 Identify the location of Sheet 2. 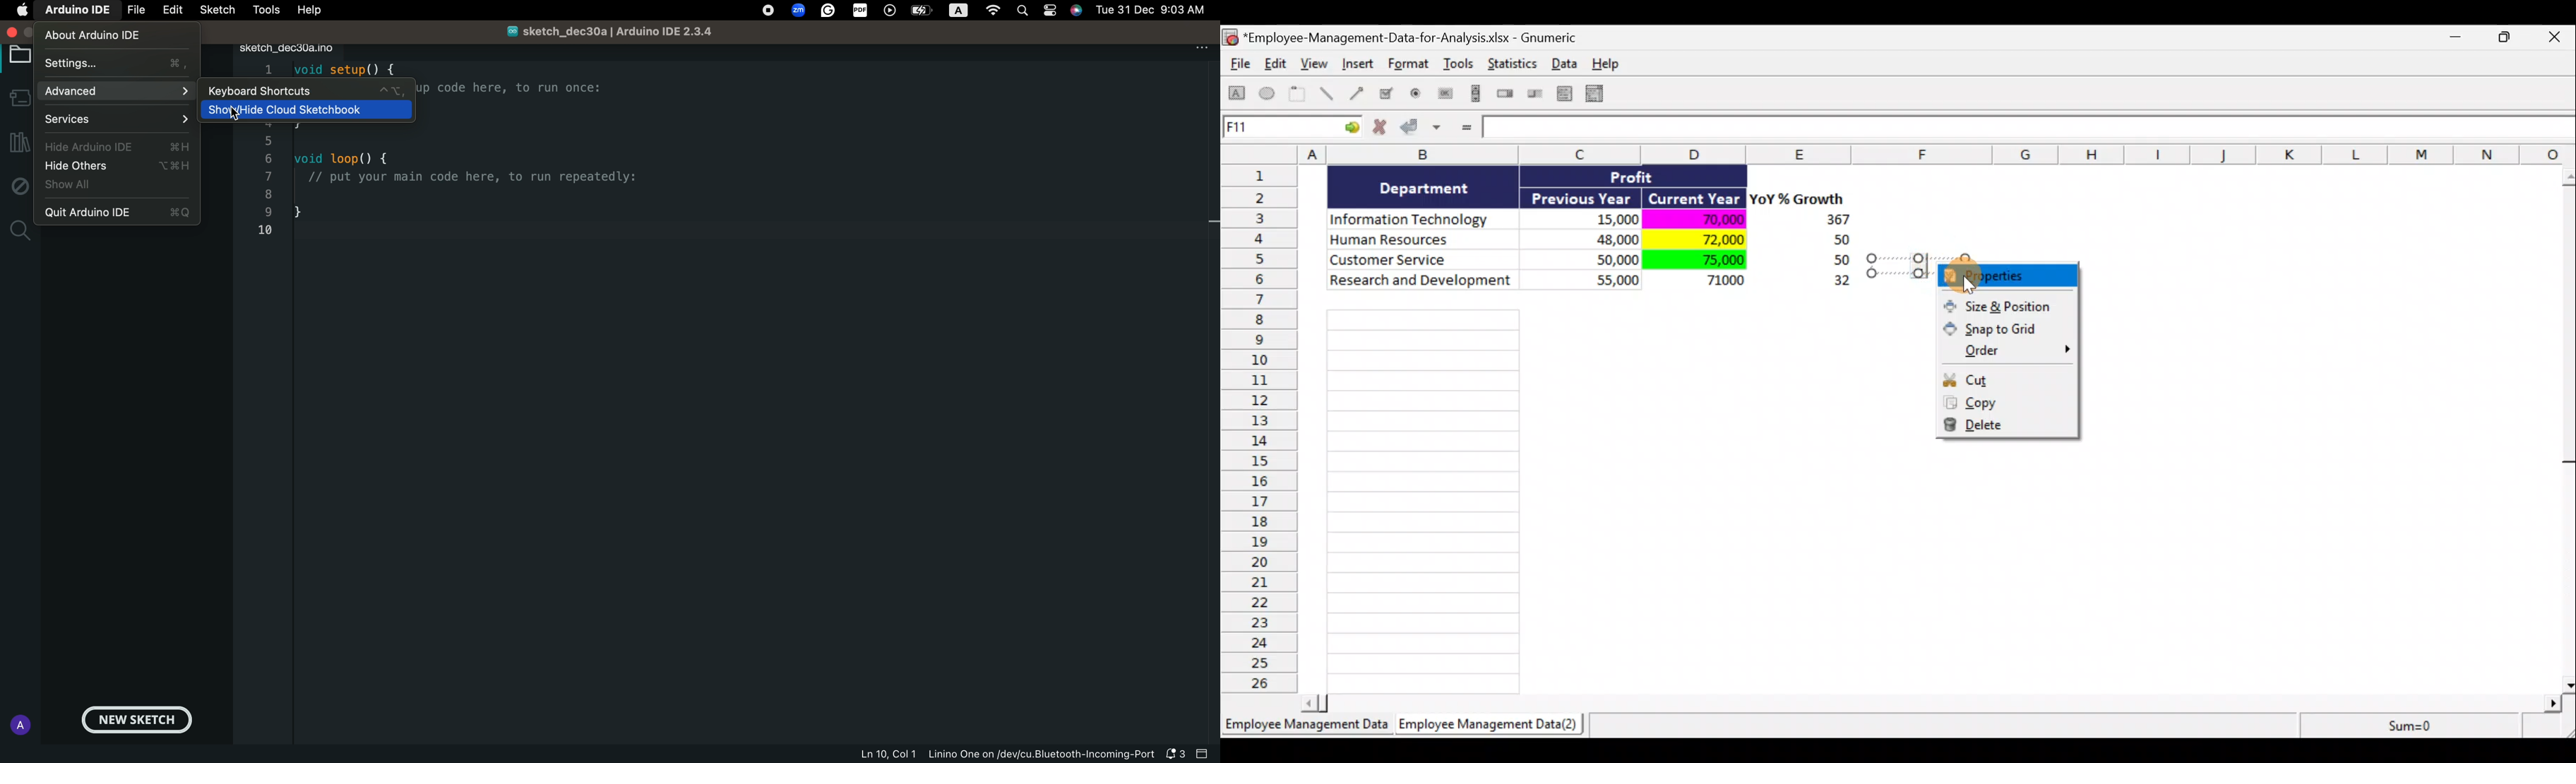
(1492, 728).